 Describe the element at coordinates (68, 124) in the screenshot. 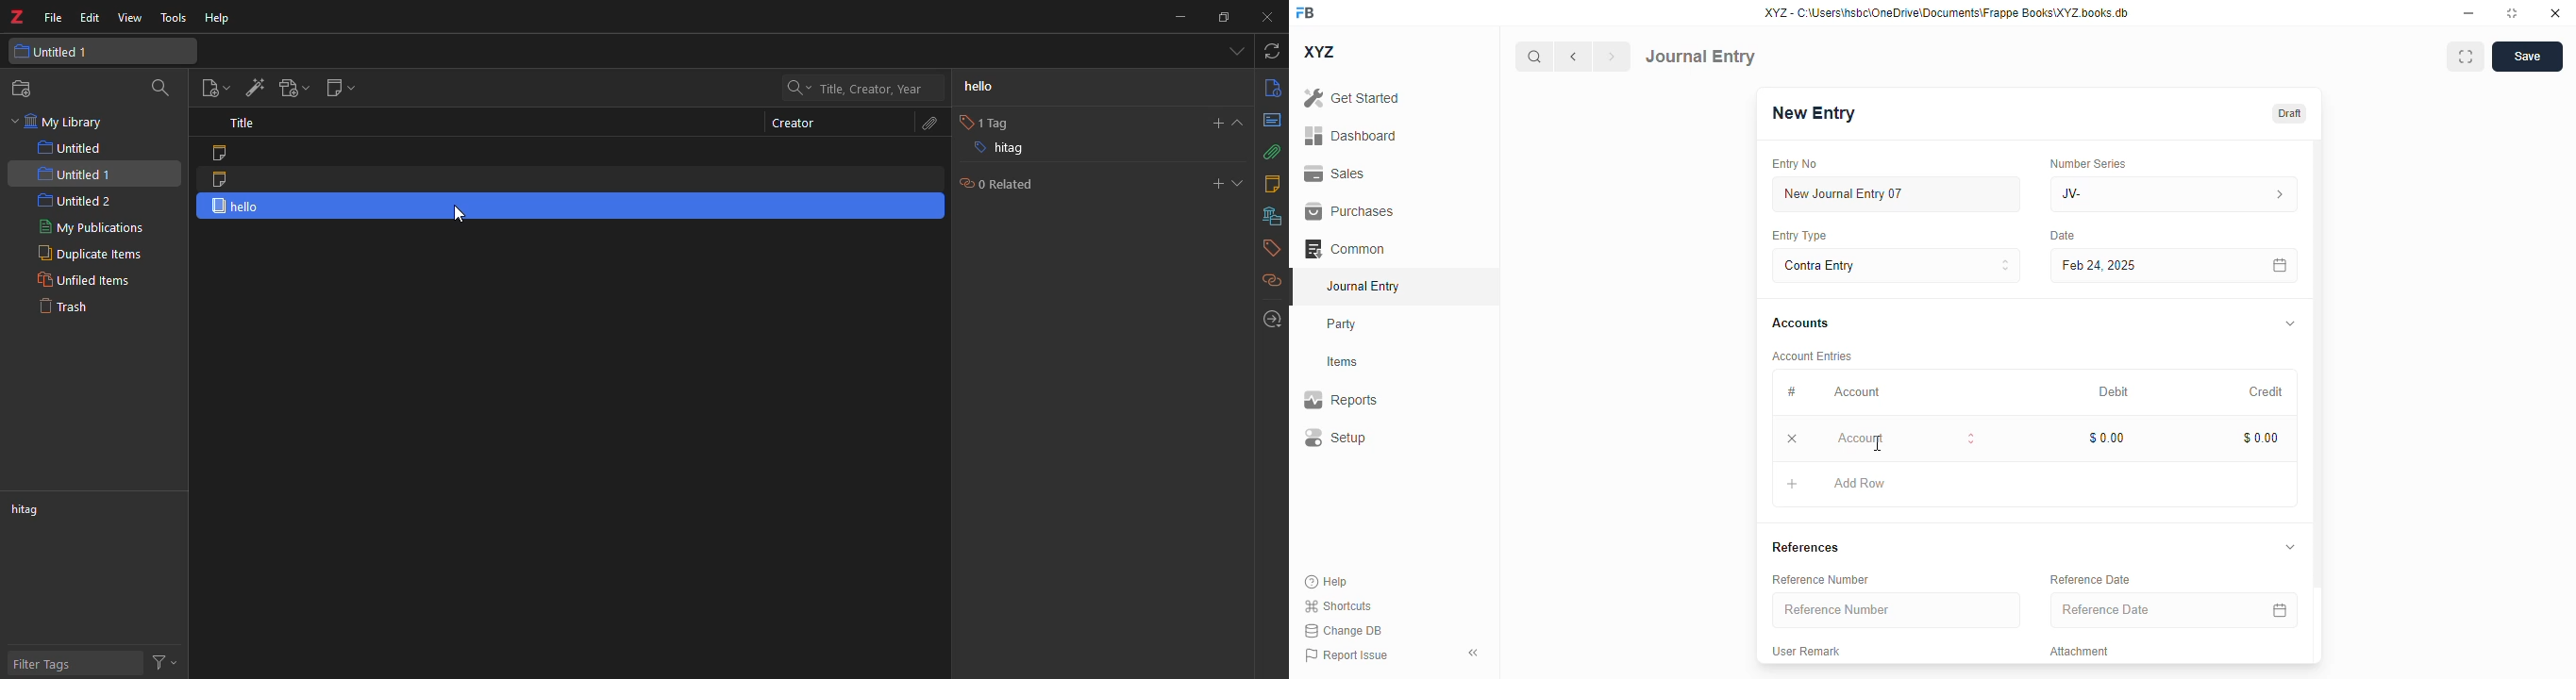

I see `my library` at that location.